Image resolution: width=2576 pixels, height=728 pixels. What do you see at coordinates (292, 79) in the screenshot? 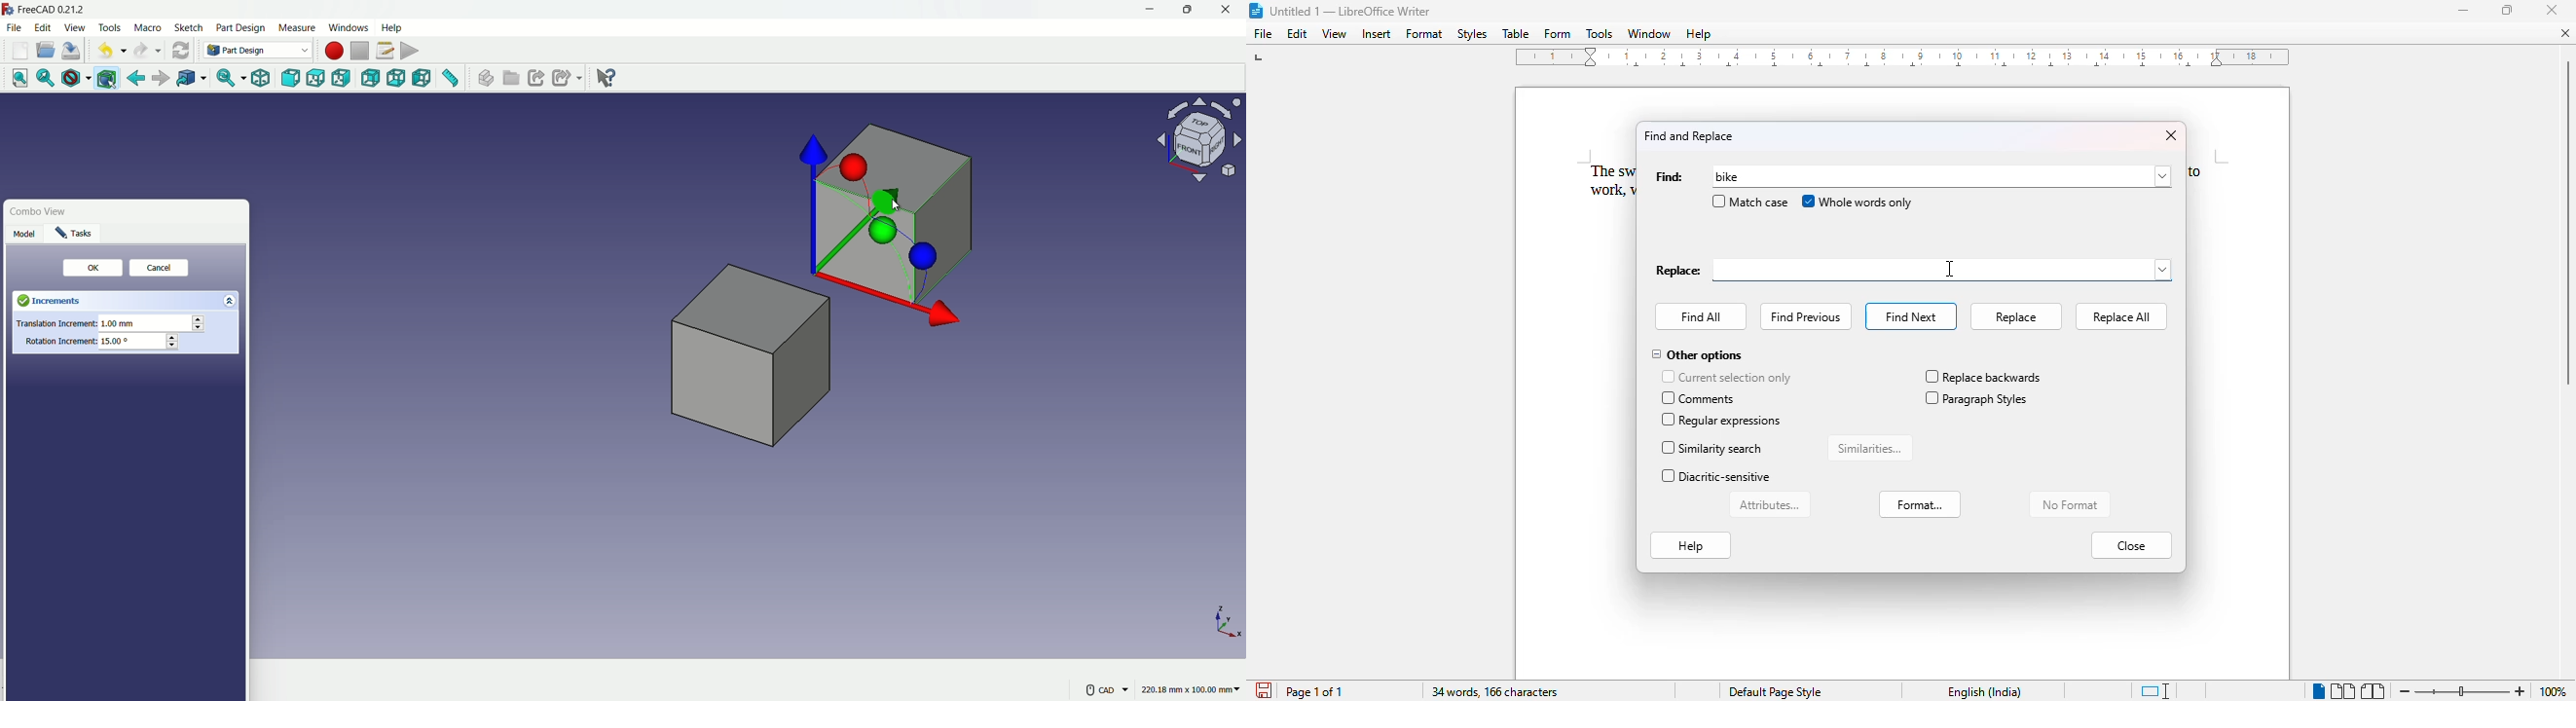
I see `front view` at bounding box center [292, 79].